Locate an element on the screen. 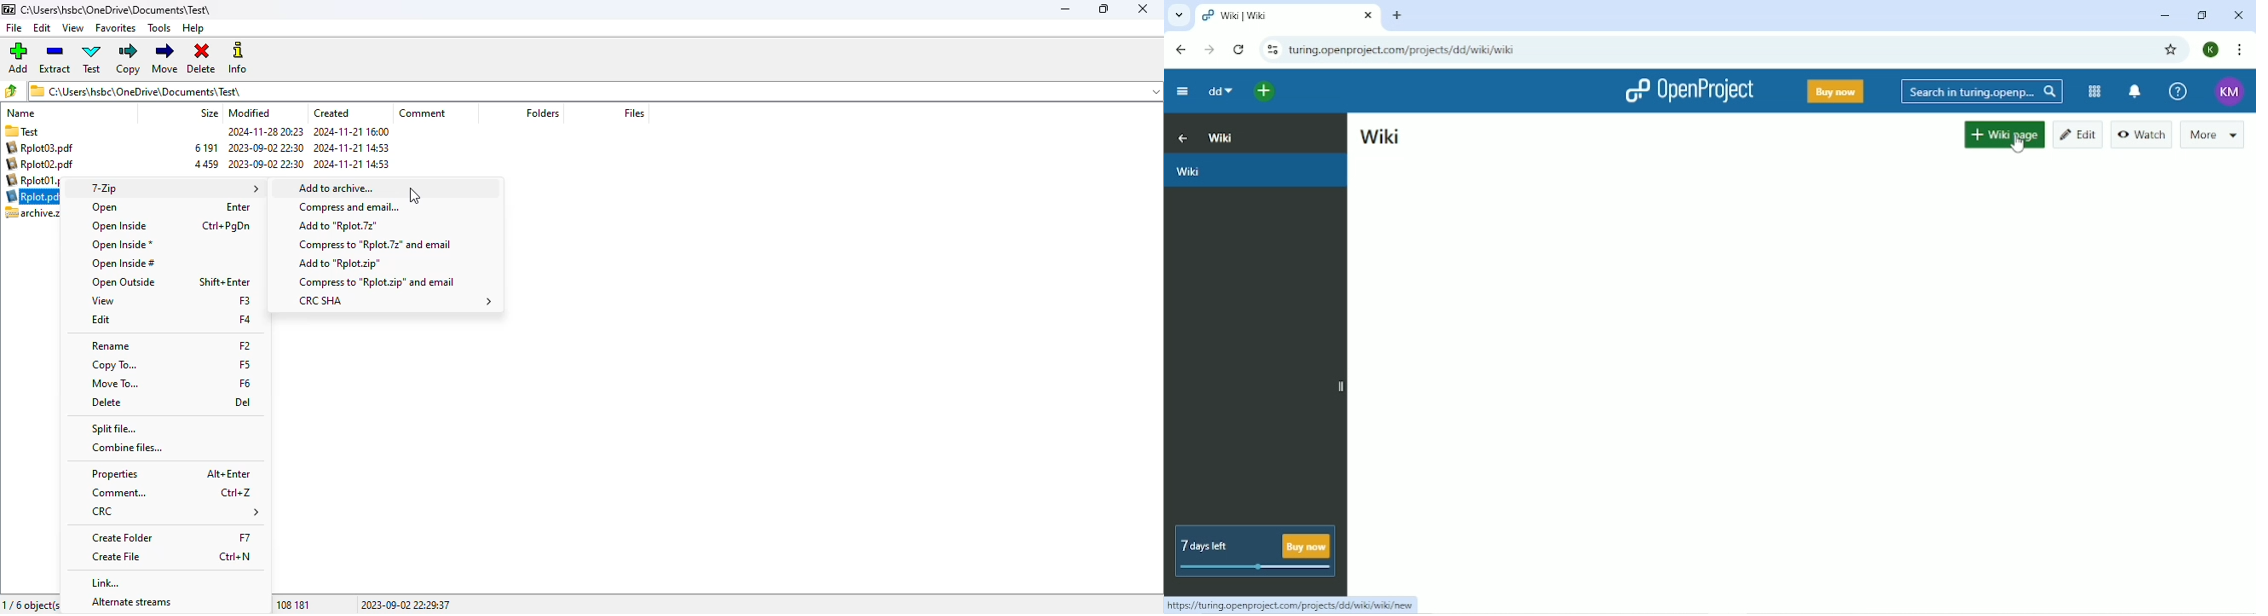 Image resolution: width=2268 pixels, height=616 pixels. file is located at coordinates (13, 28).